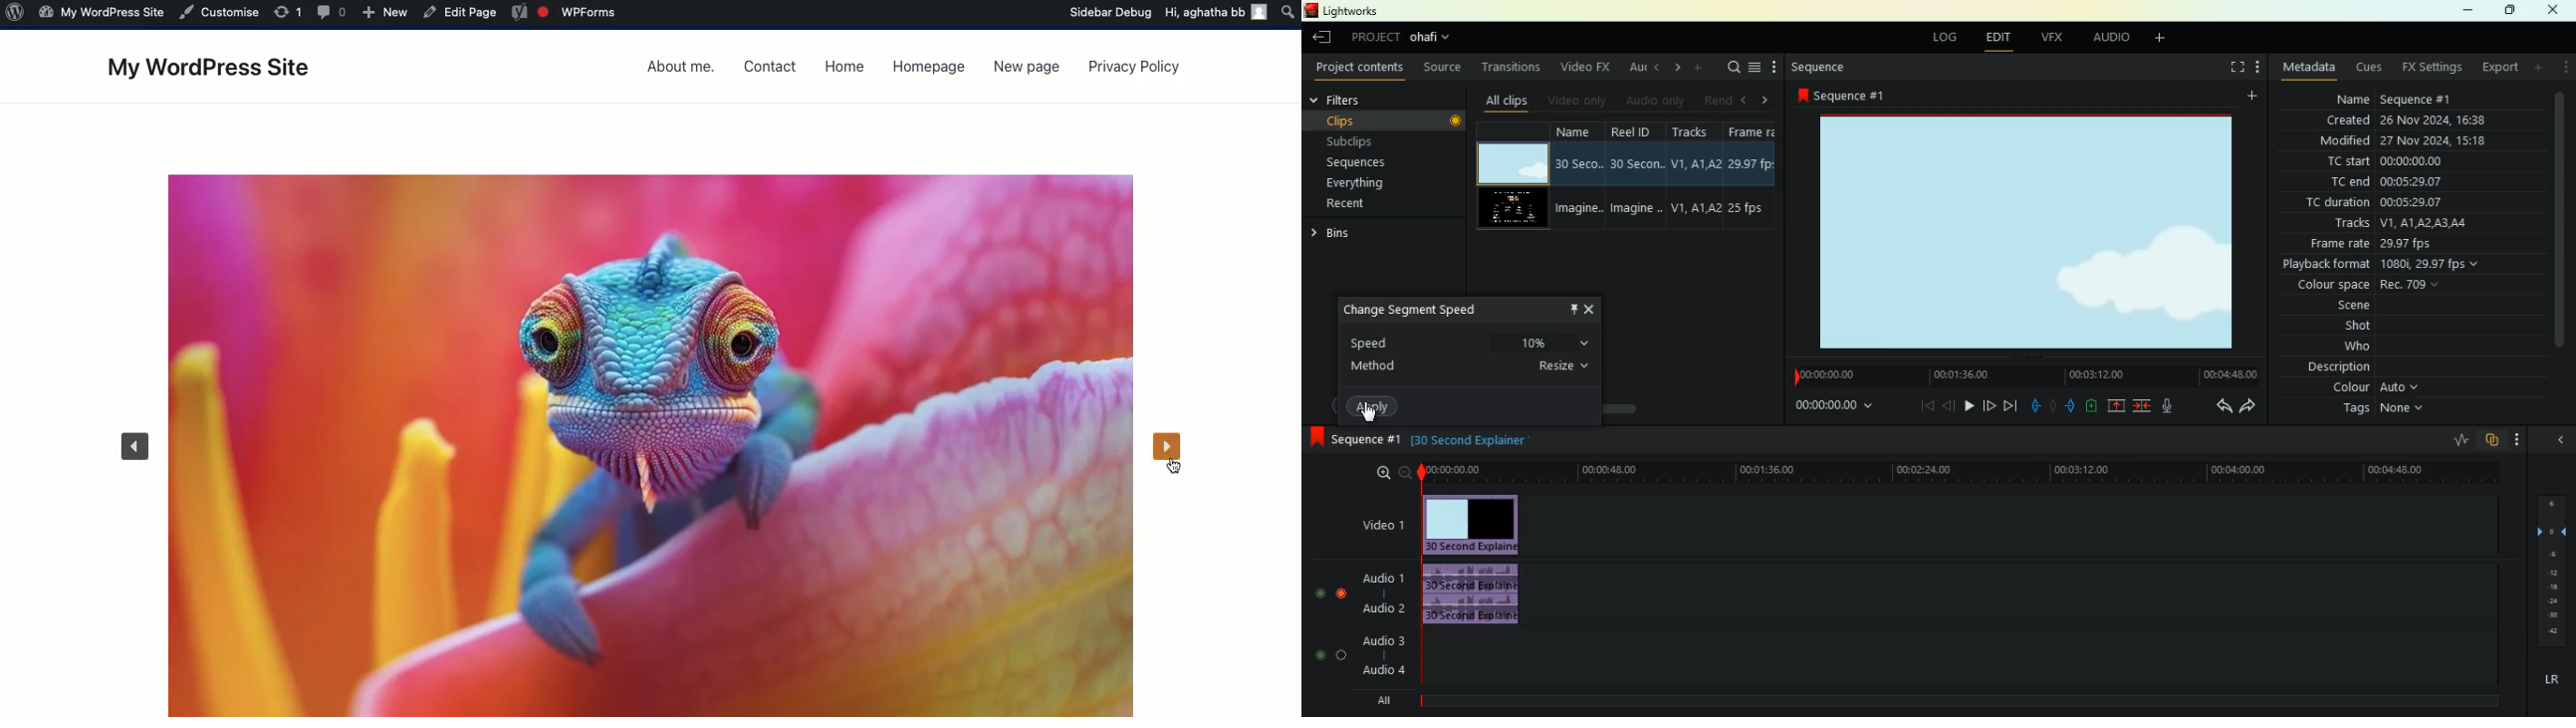 This screenshot has height=728, width=2576. I want to click on all, so click(1387, 703).